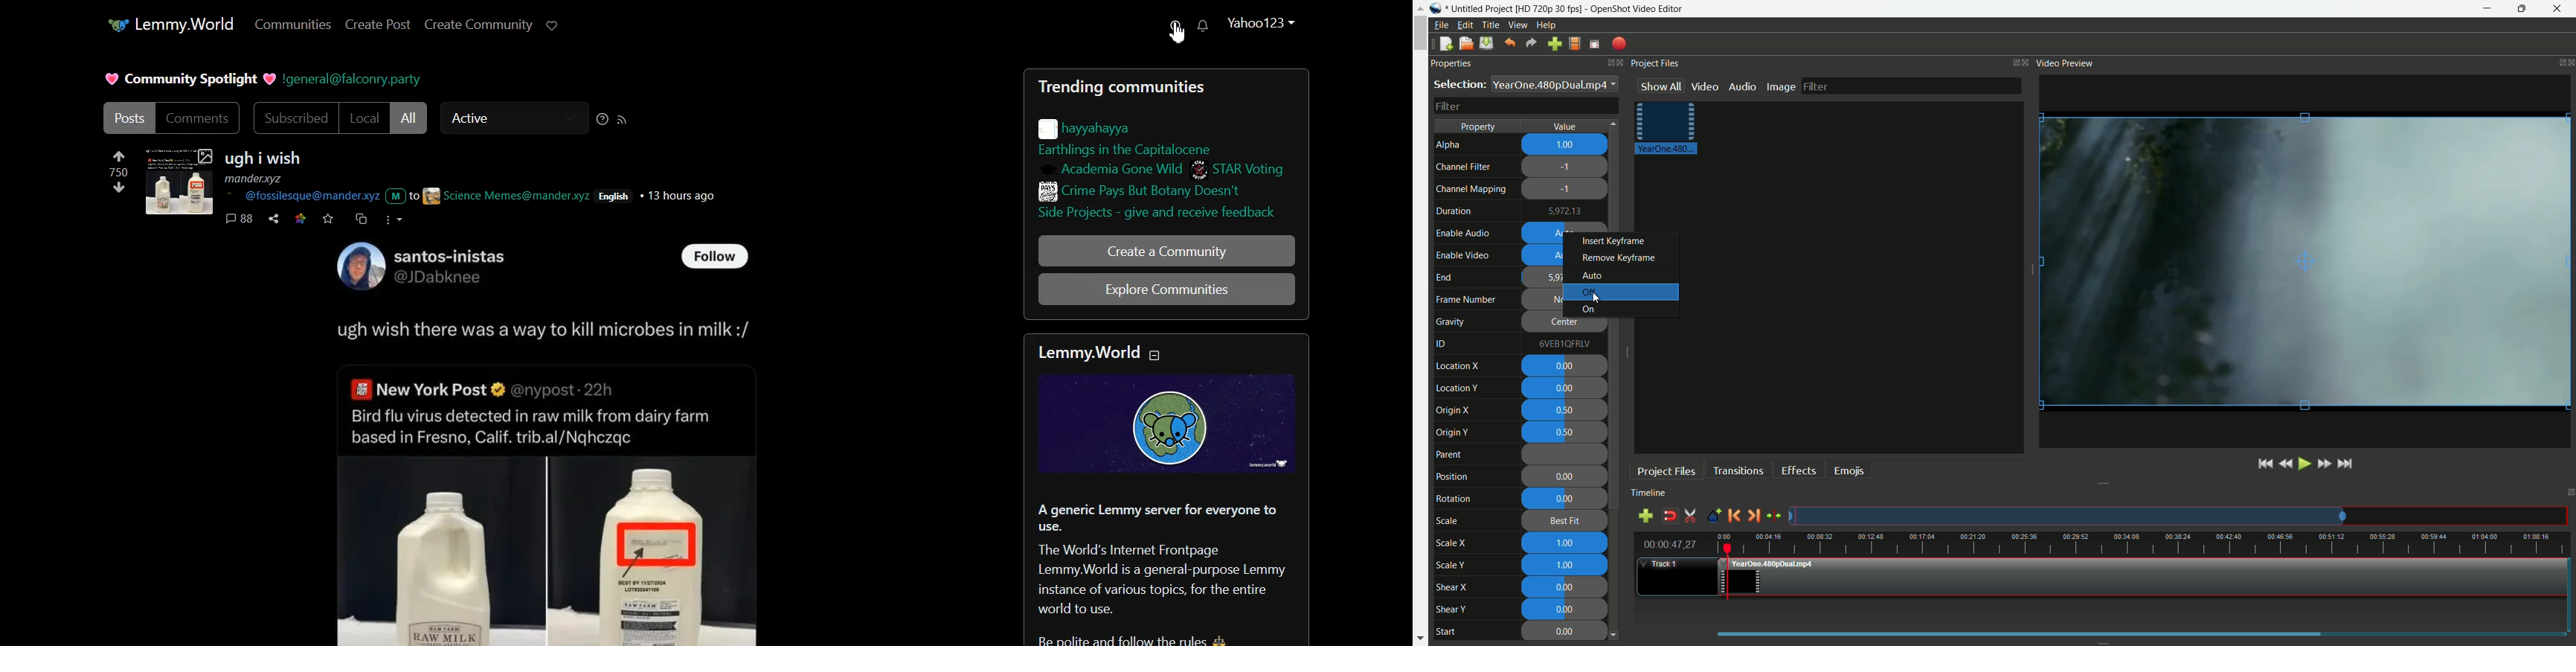 The width and height of the screenshot is (2576, 672). I want to click on center the timeline on the playhead, so click(1774, 513).